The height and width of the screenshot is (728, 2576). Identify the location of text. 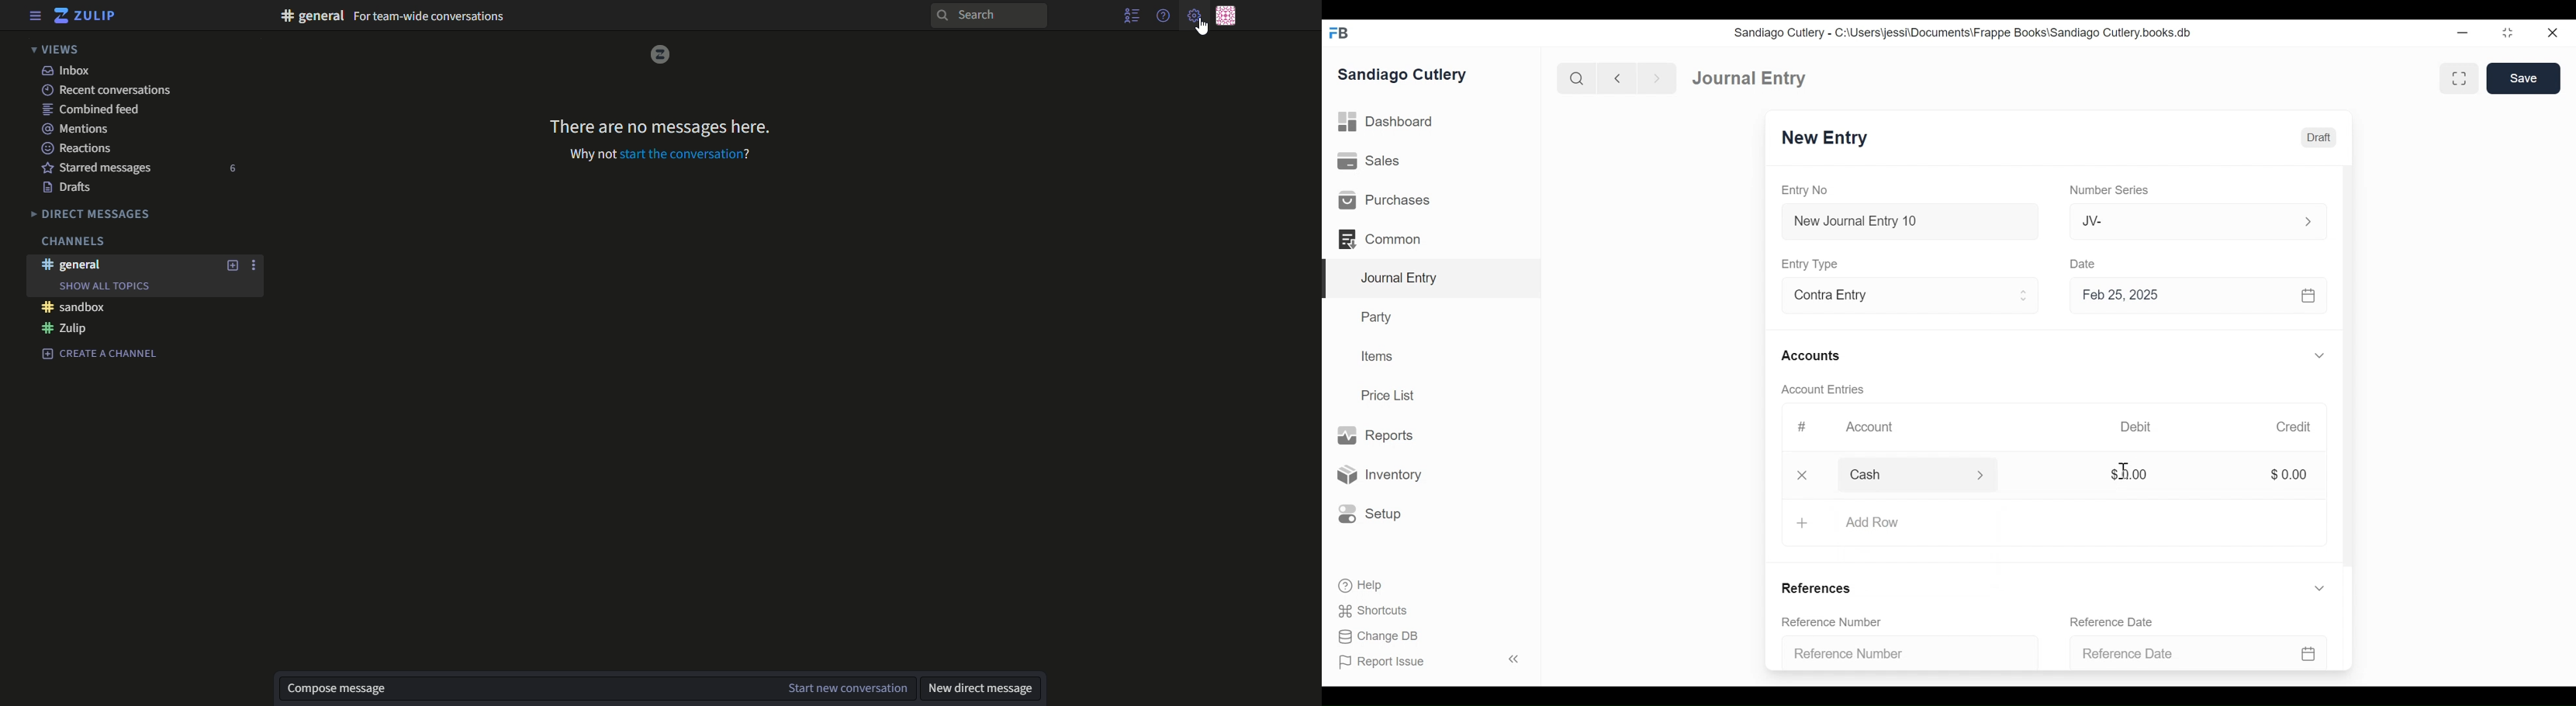
(392, 16).